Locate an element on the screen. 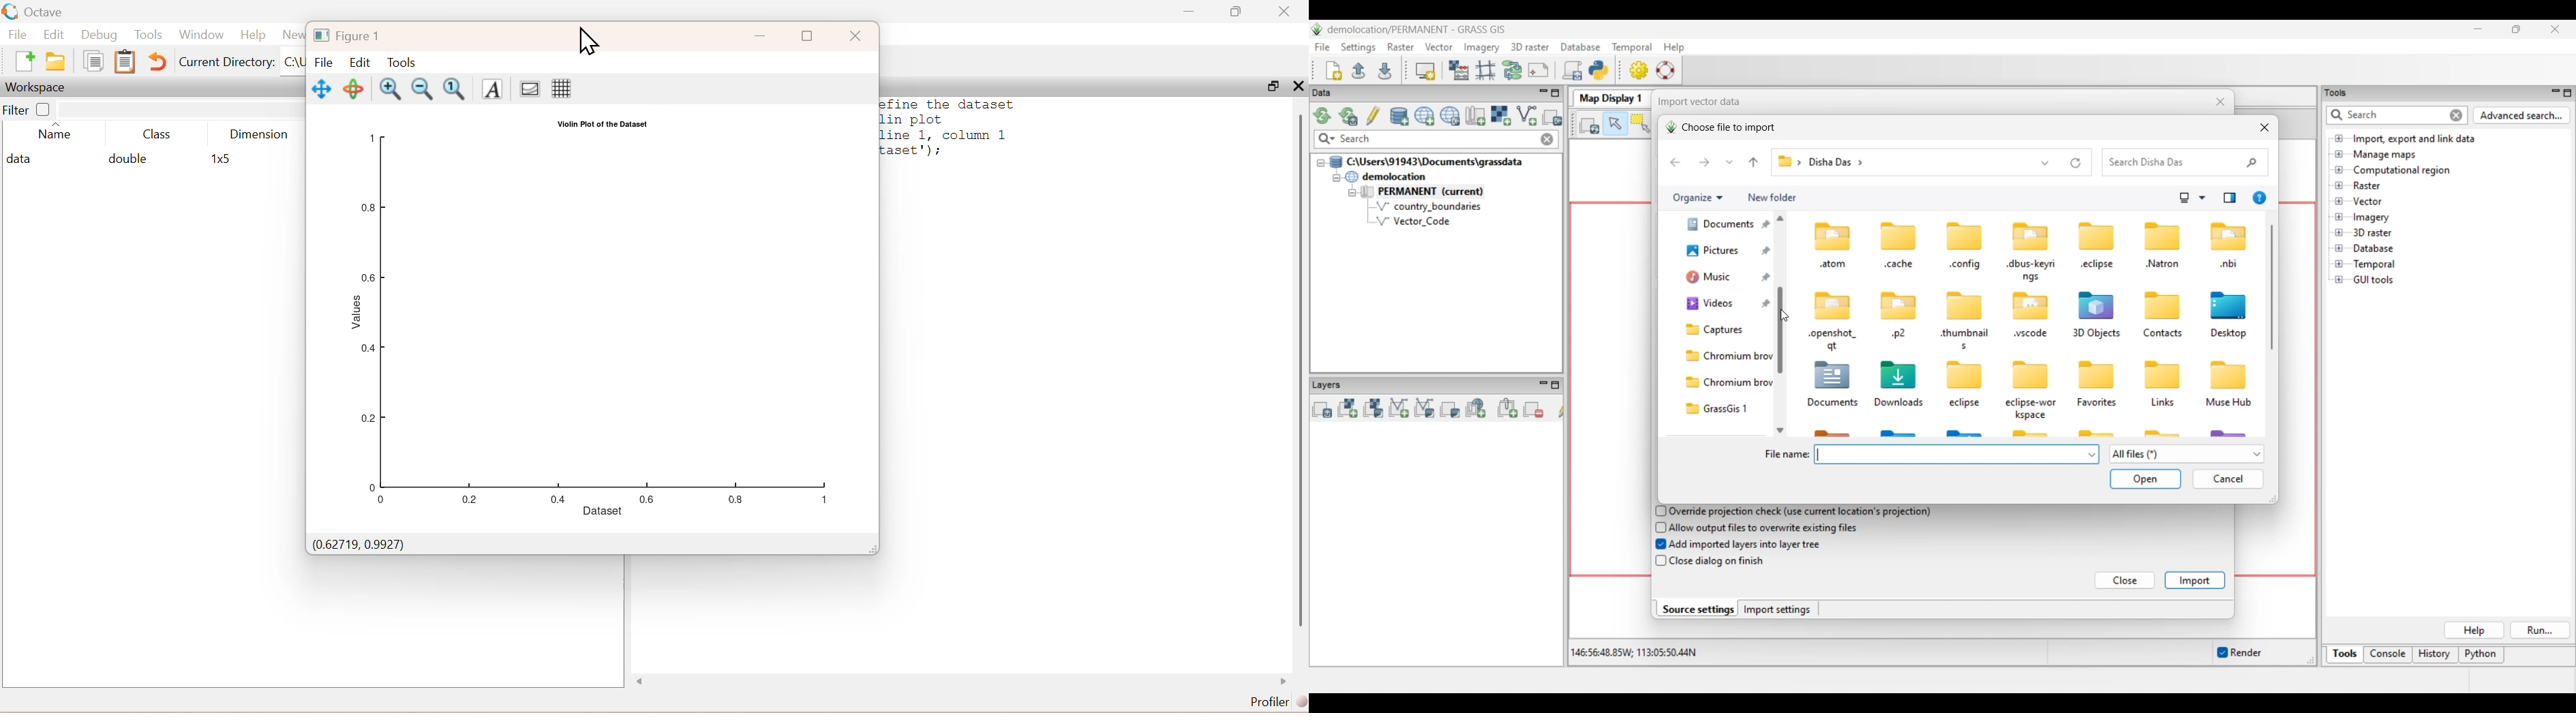 This screenshot has width=2576, height=728. scroll right is located at coordinates (1284, 682).